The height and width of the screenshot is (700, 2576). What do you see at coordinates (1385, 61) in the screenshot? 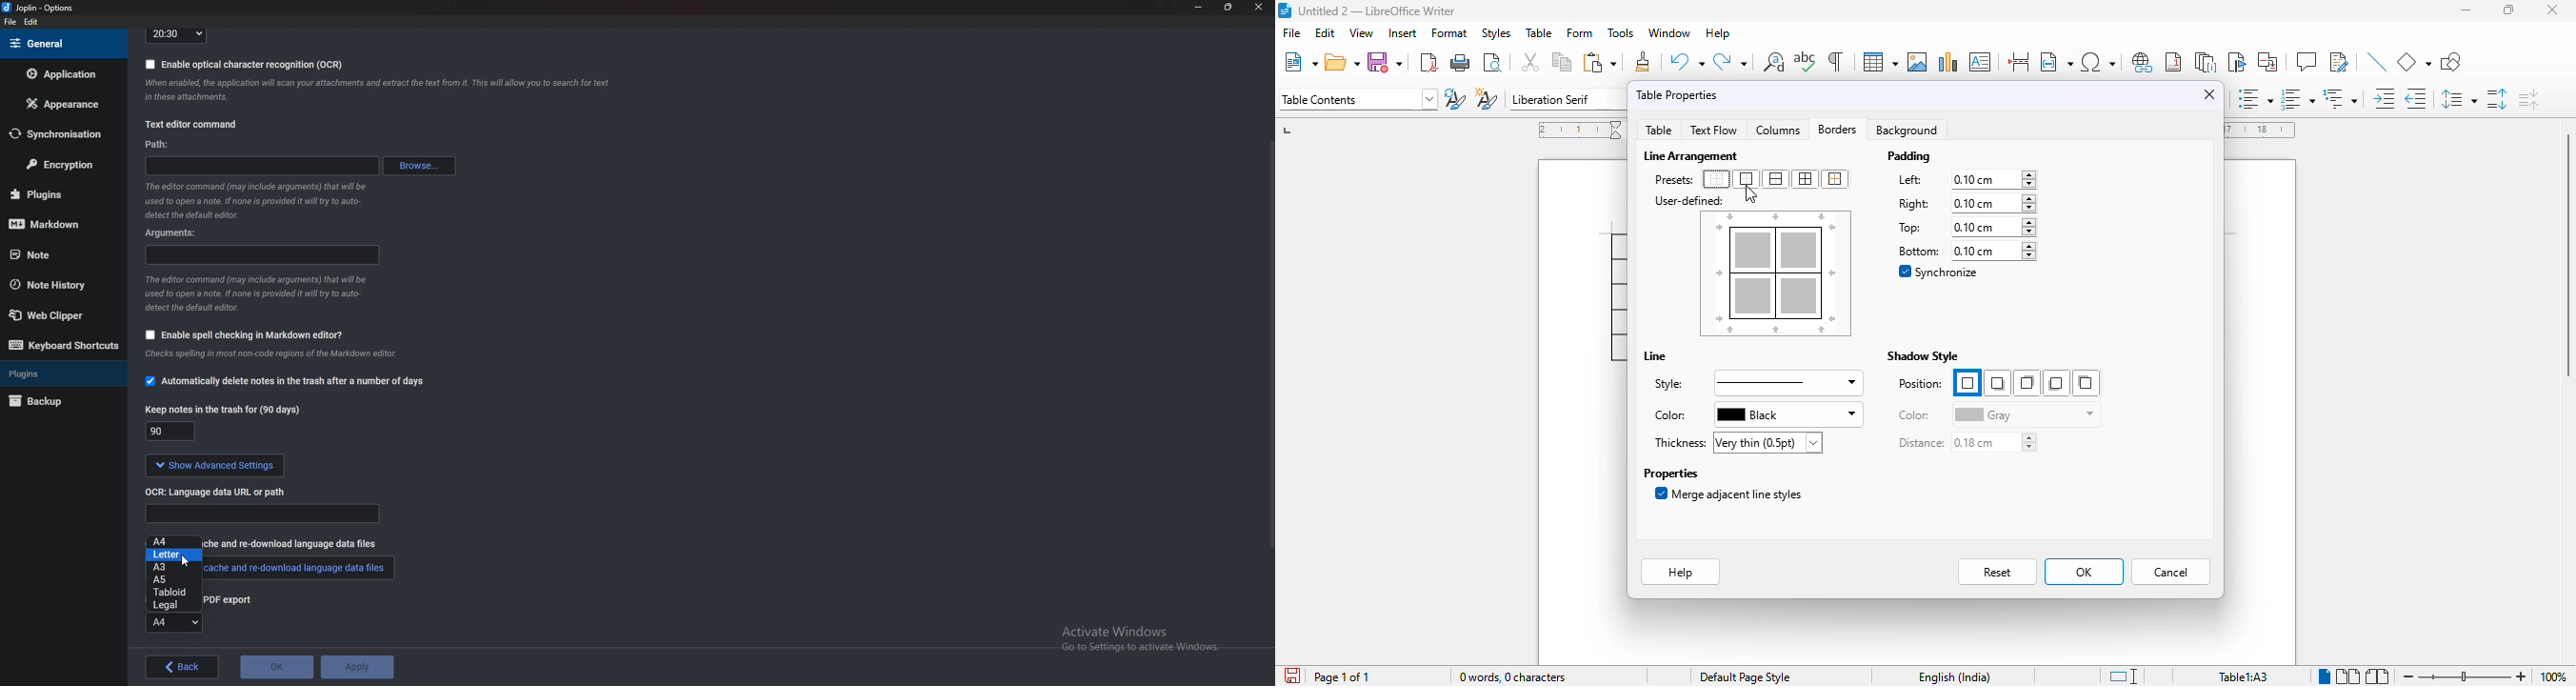
I see `save` at bounding box center [1385, 61].